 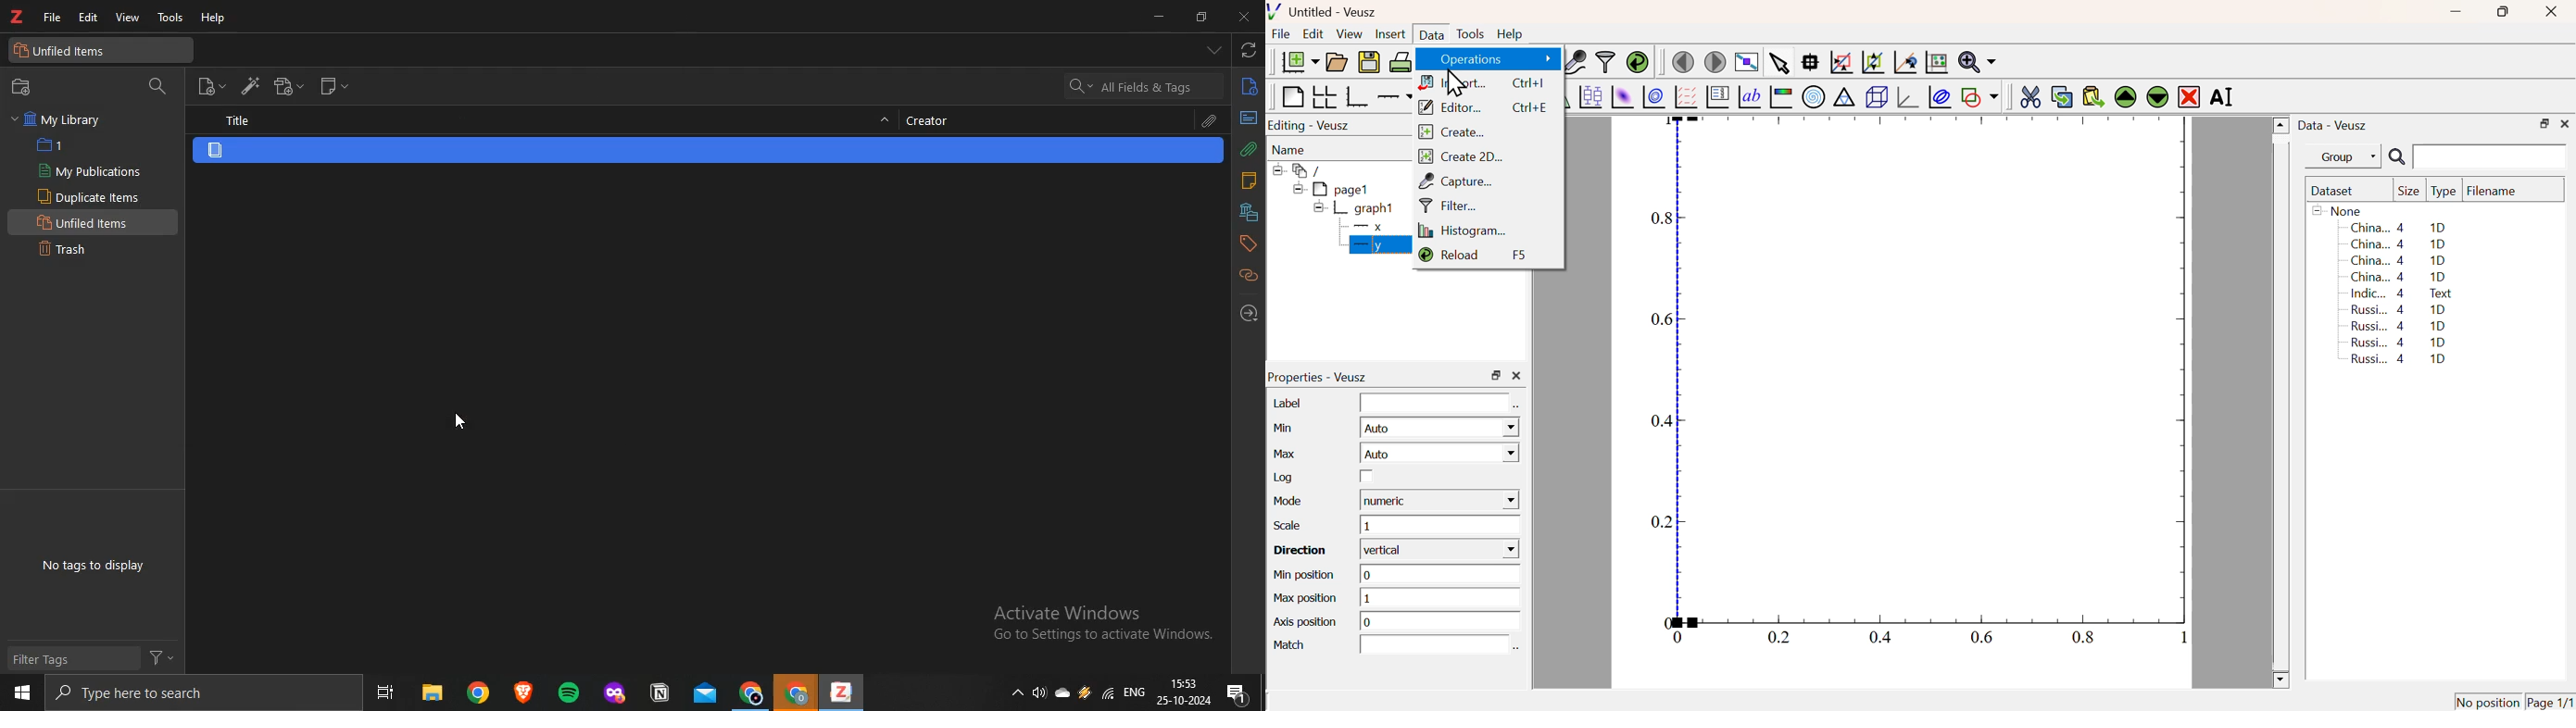 What do you see at coordinates (1443, 574) in the screenshot?
I see `0` at bounding box center [1443, 574].